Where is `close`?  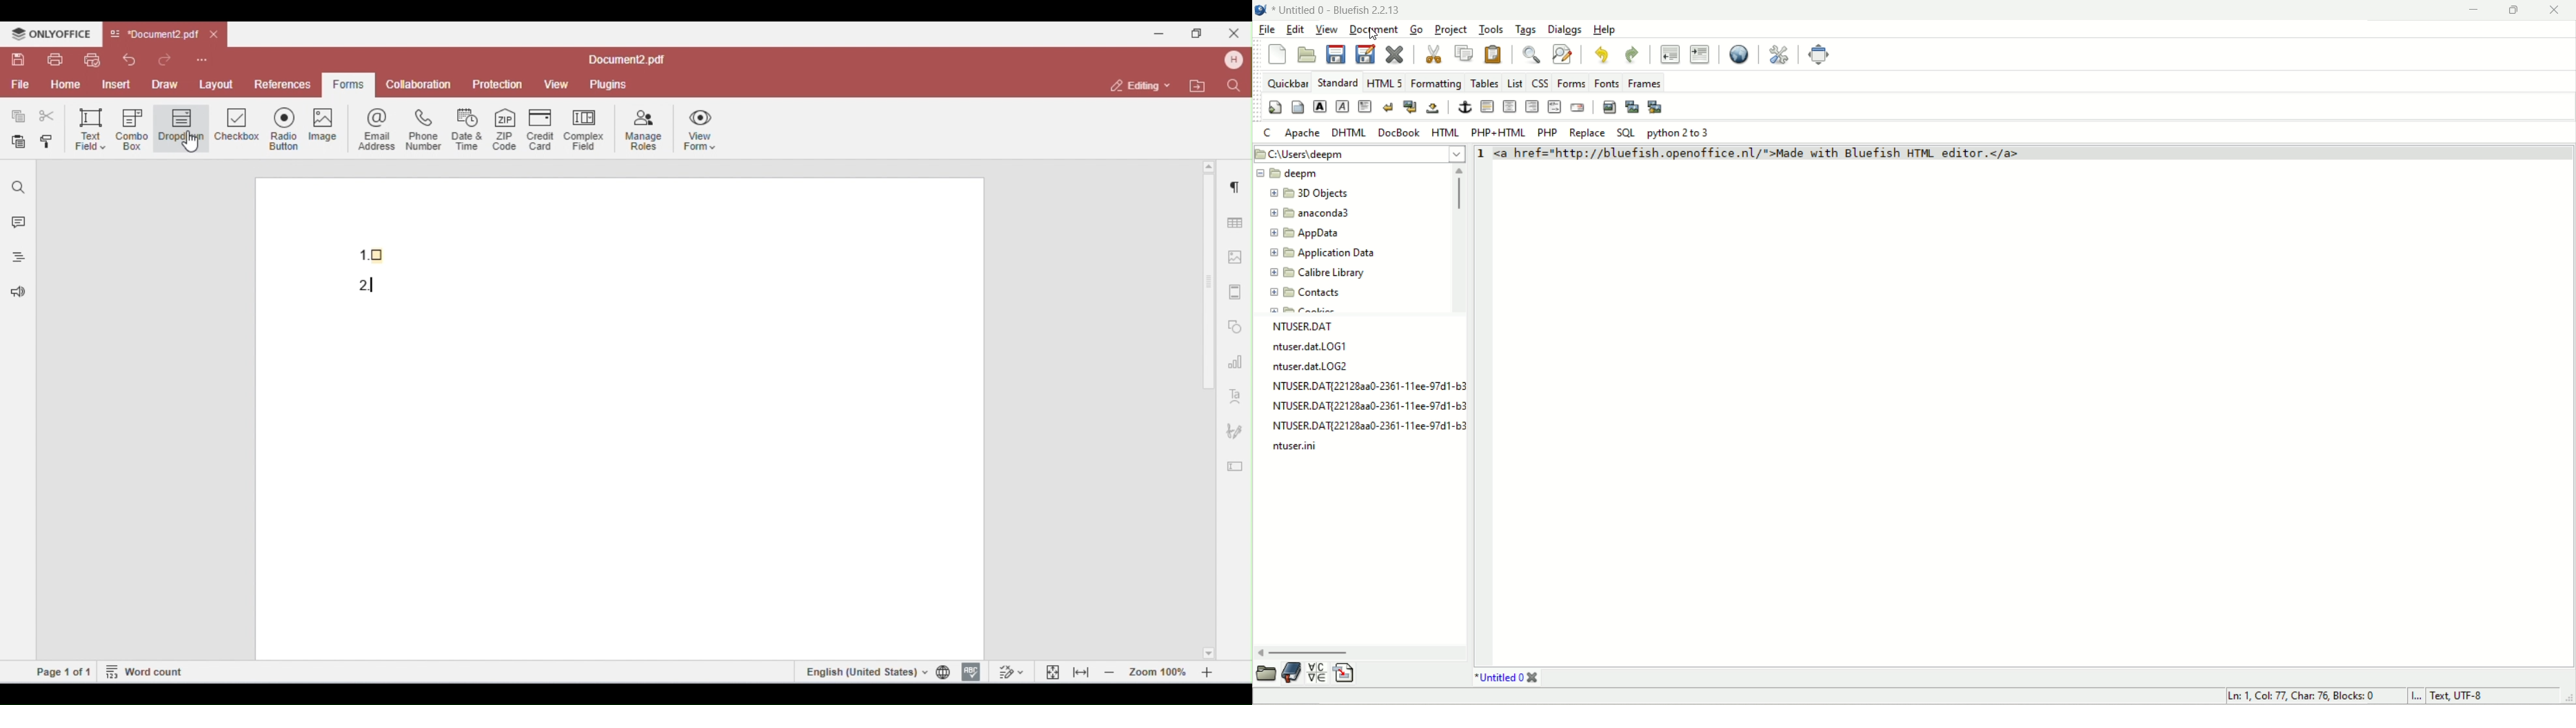
close is located at coordinates (2554, 10).